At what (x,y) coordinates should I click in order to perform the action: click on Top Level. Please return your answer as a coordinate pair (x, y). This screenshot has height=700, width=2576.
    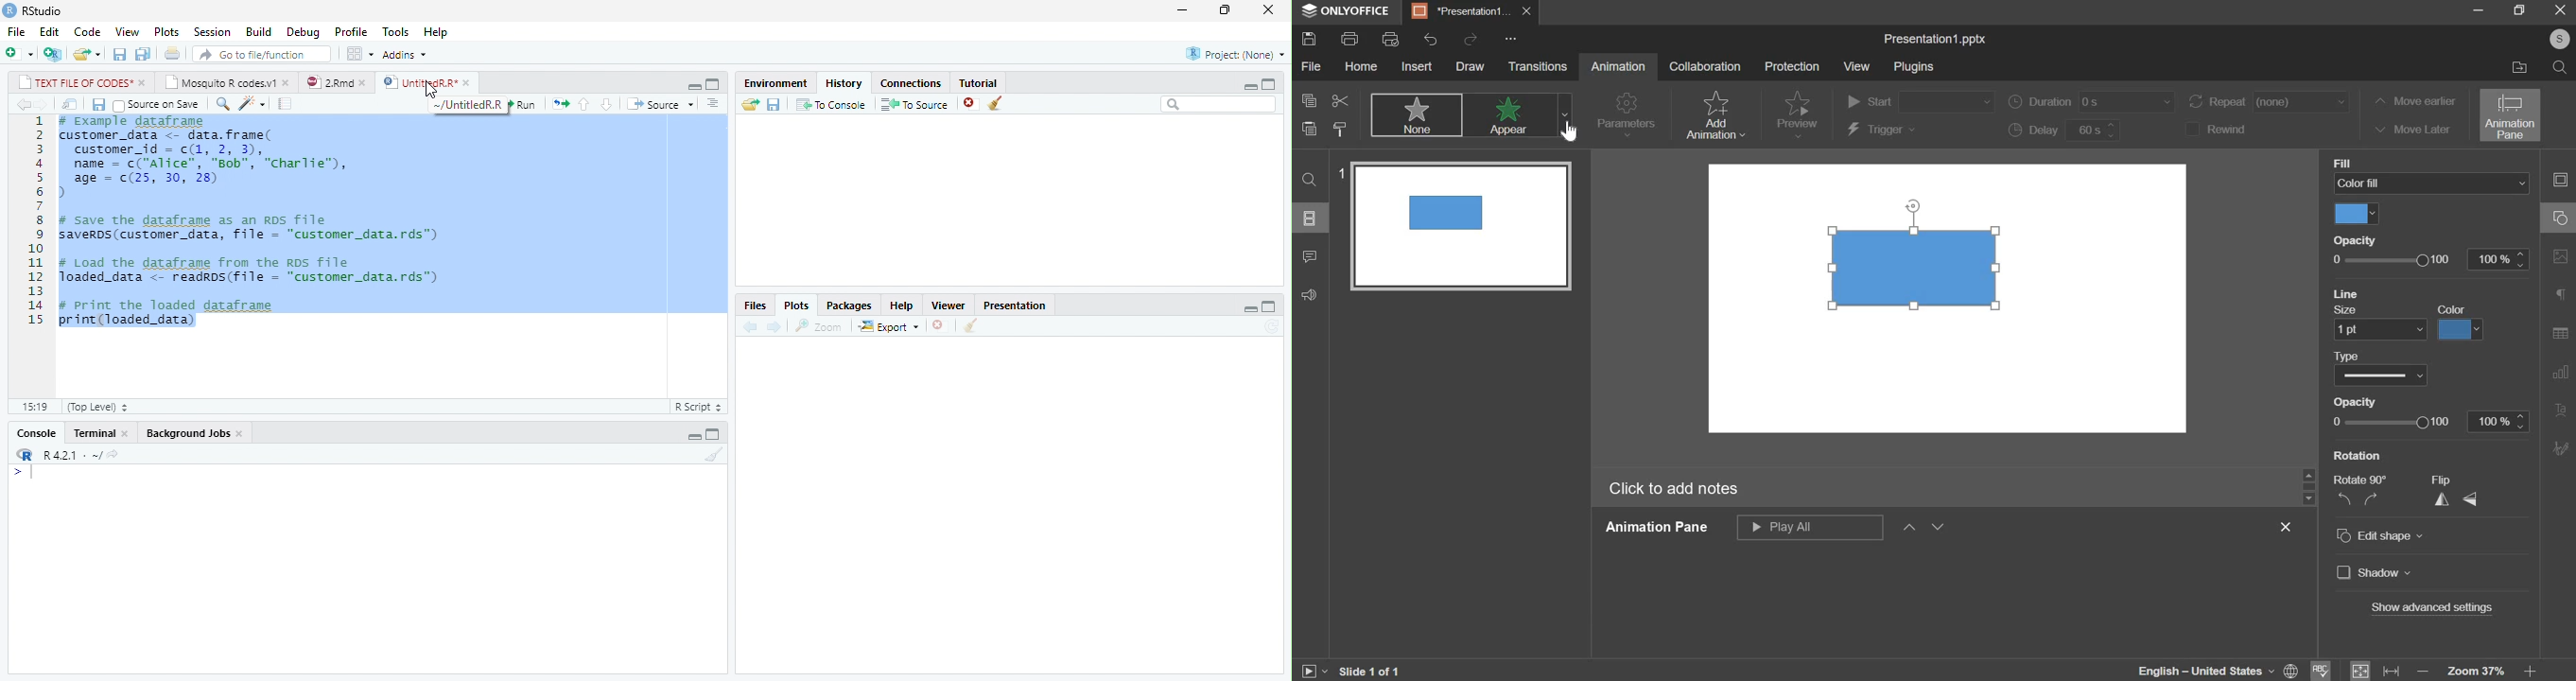
    Looking at the image, I should click on (98, 407).